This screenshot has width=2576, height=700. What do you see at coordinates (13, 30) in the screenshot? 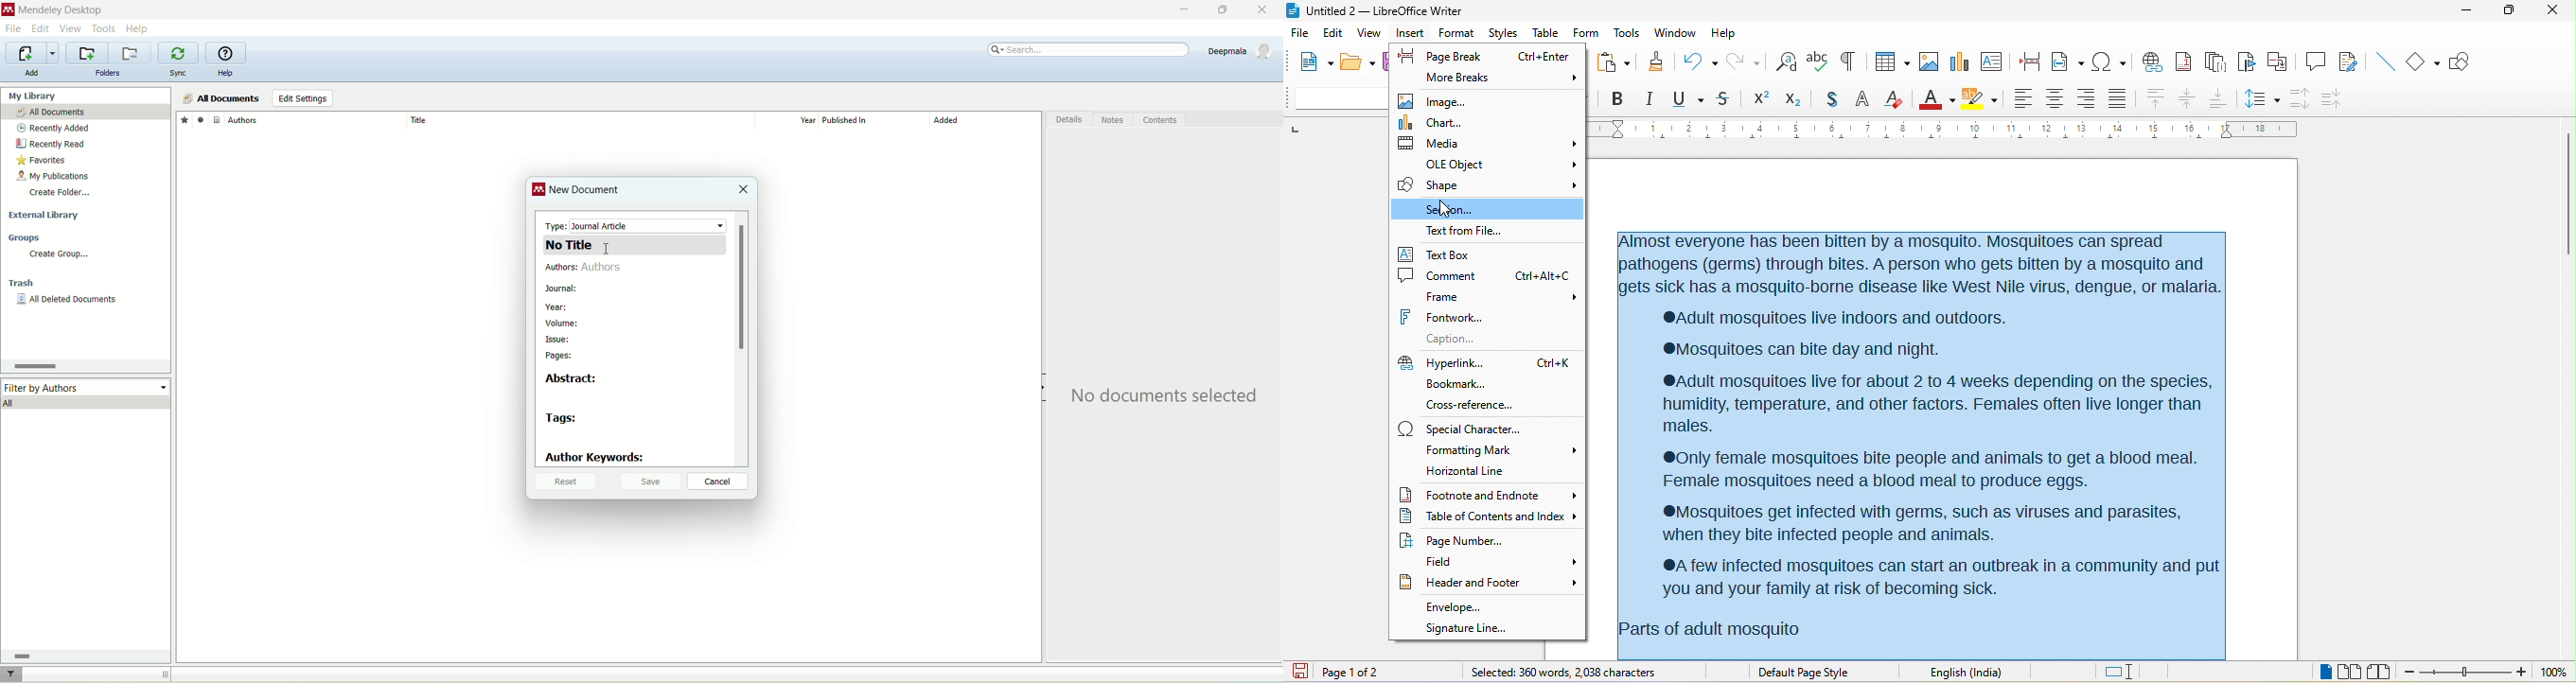
I see `file` at bounding box center [13, 30].